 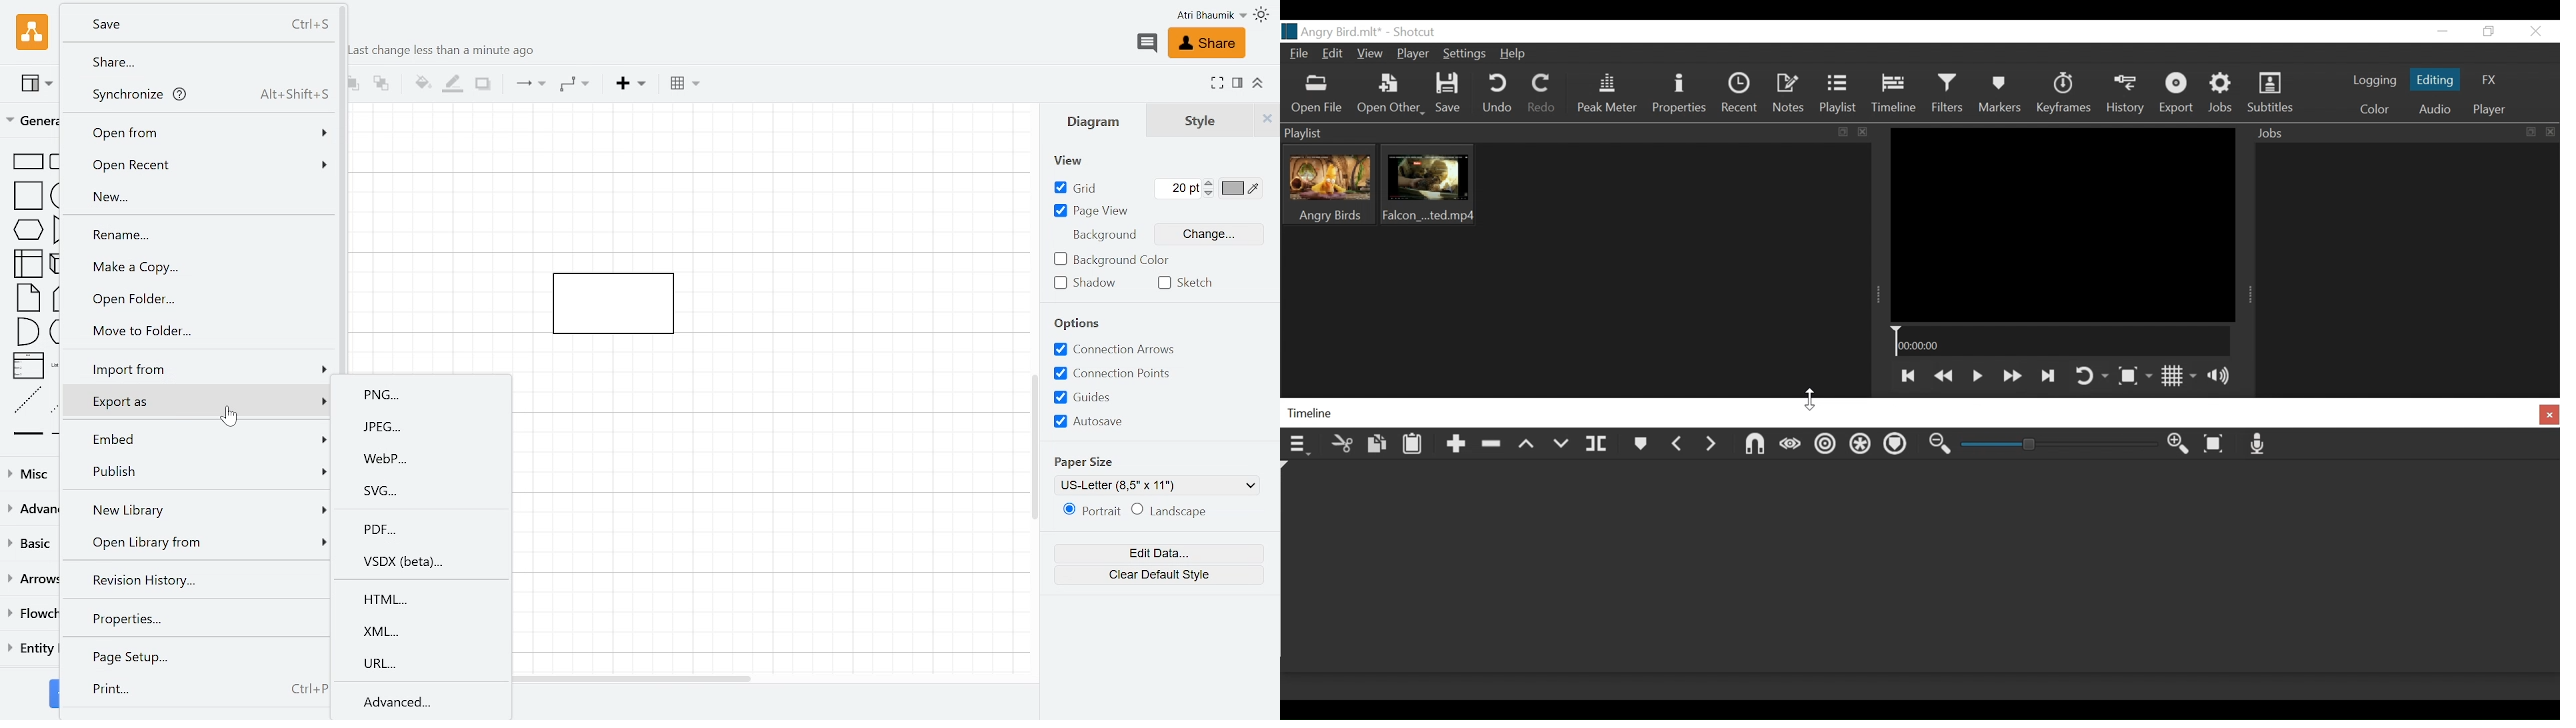 I want to click on Collapse, so click(x=1258, y=84).